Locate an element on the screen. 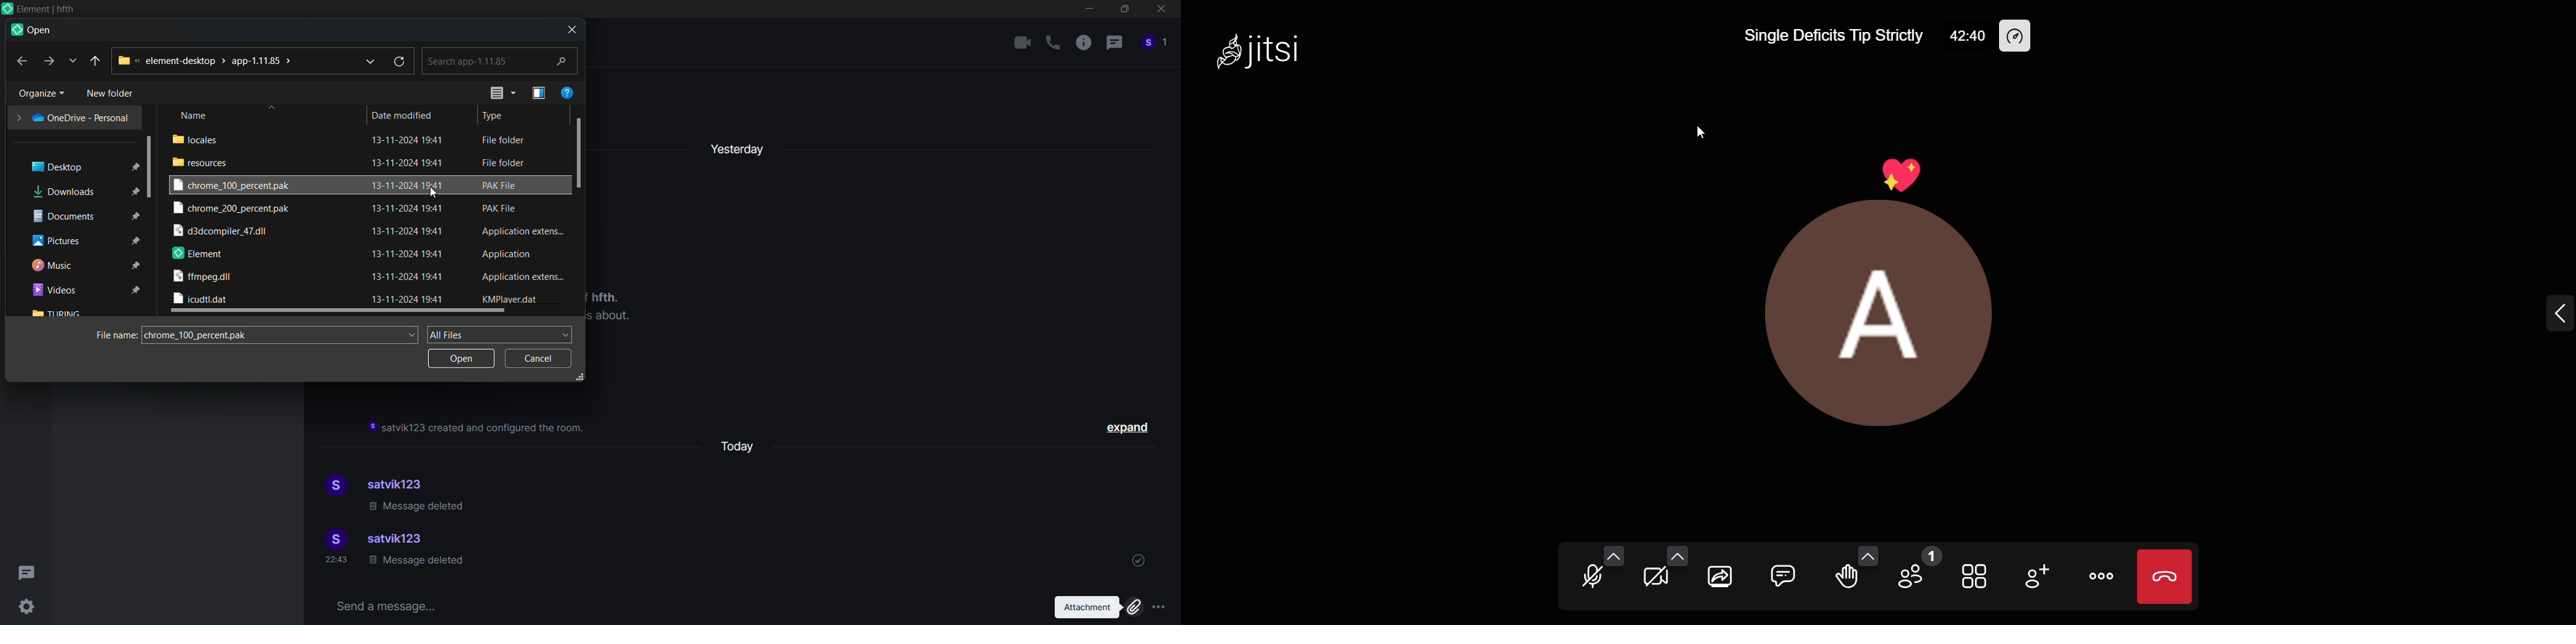 The width and height of the screenshot is (2576, 644). vertical scroll bar is located at coordinates (582, 149).